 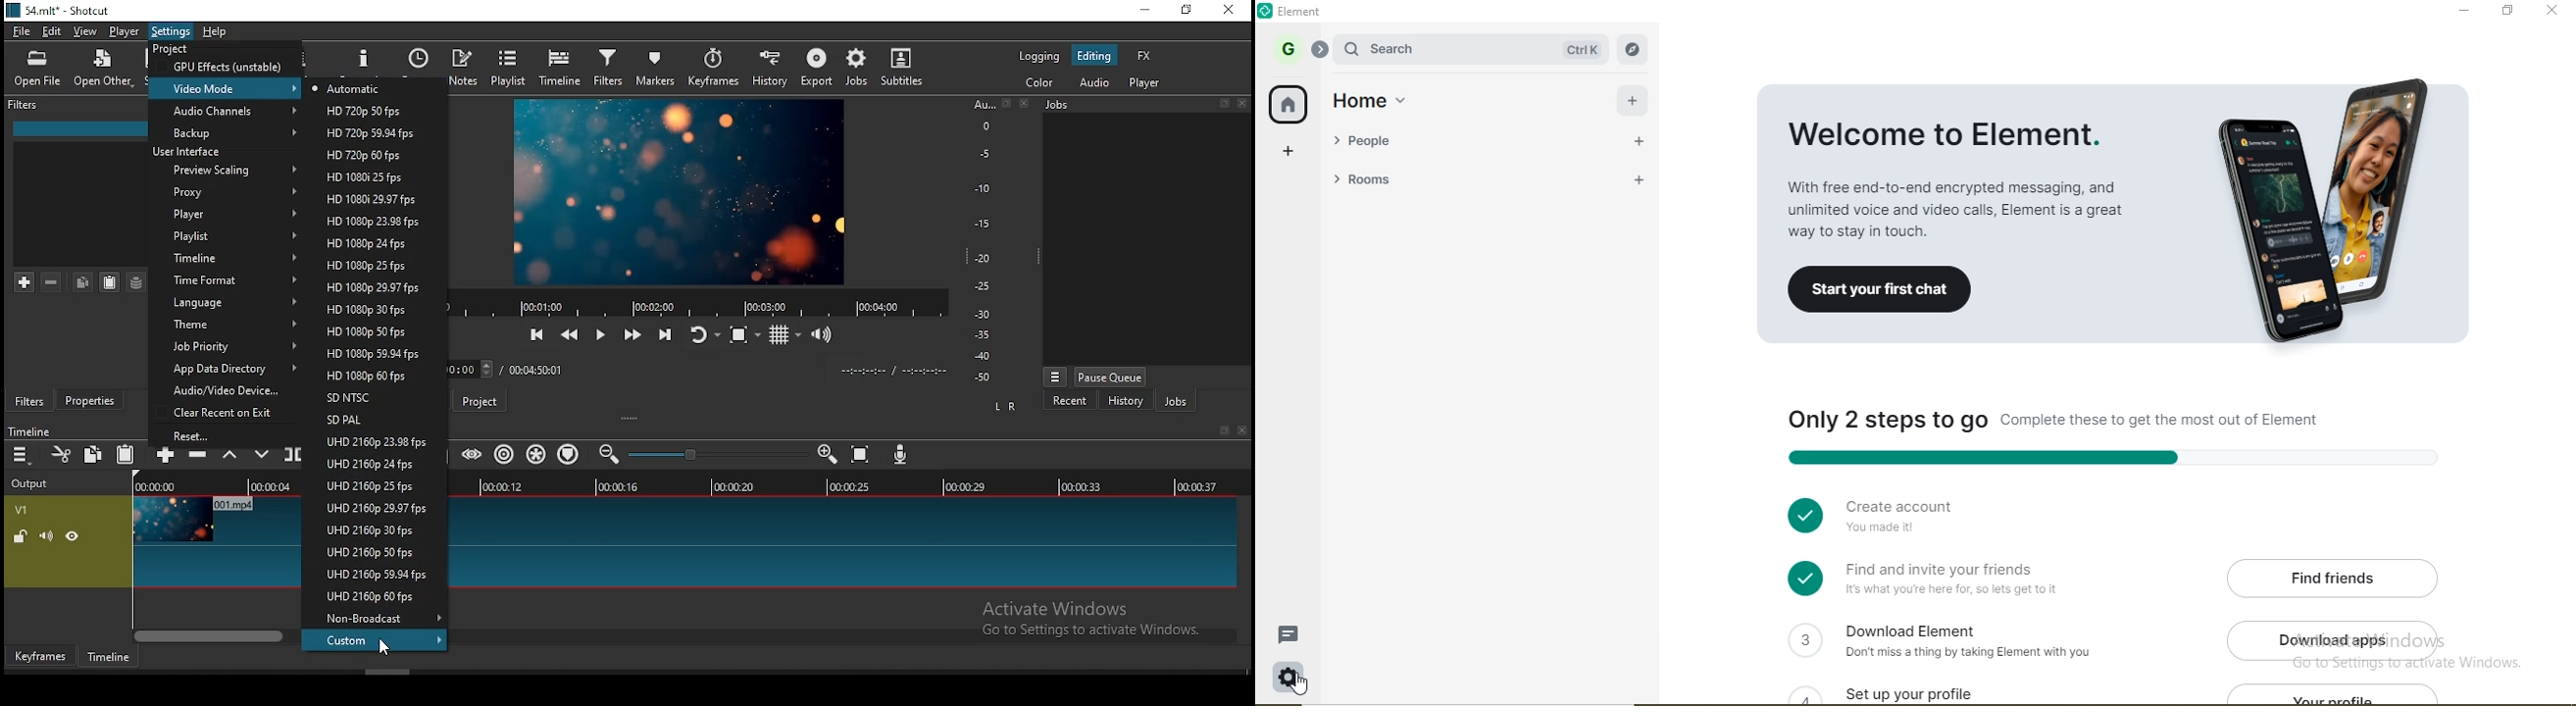 I want to click on Go to settings to active Windows., so click(x=1089, y=633).